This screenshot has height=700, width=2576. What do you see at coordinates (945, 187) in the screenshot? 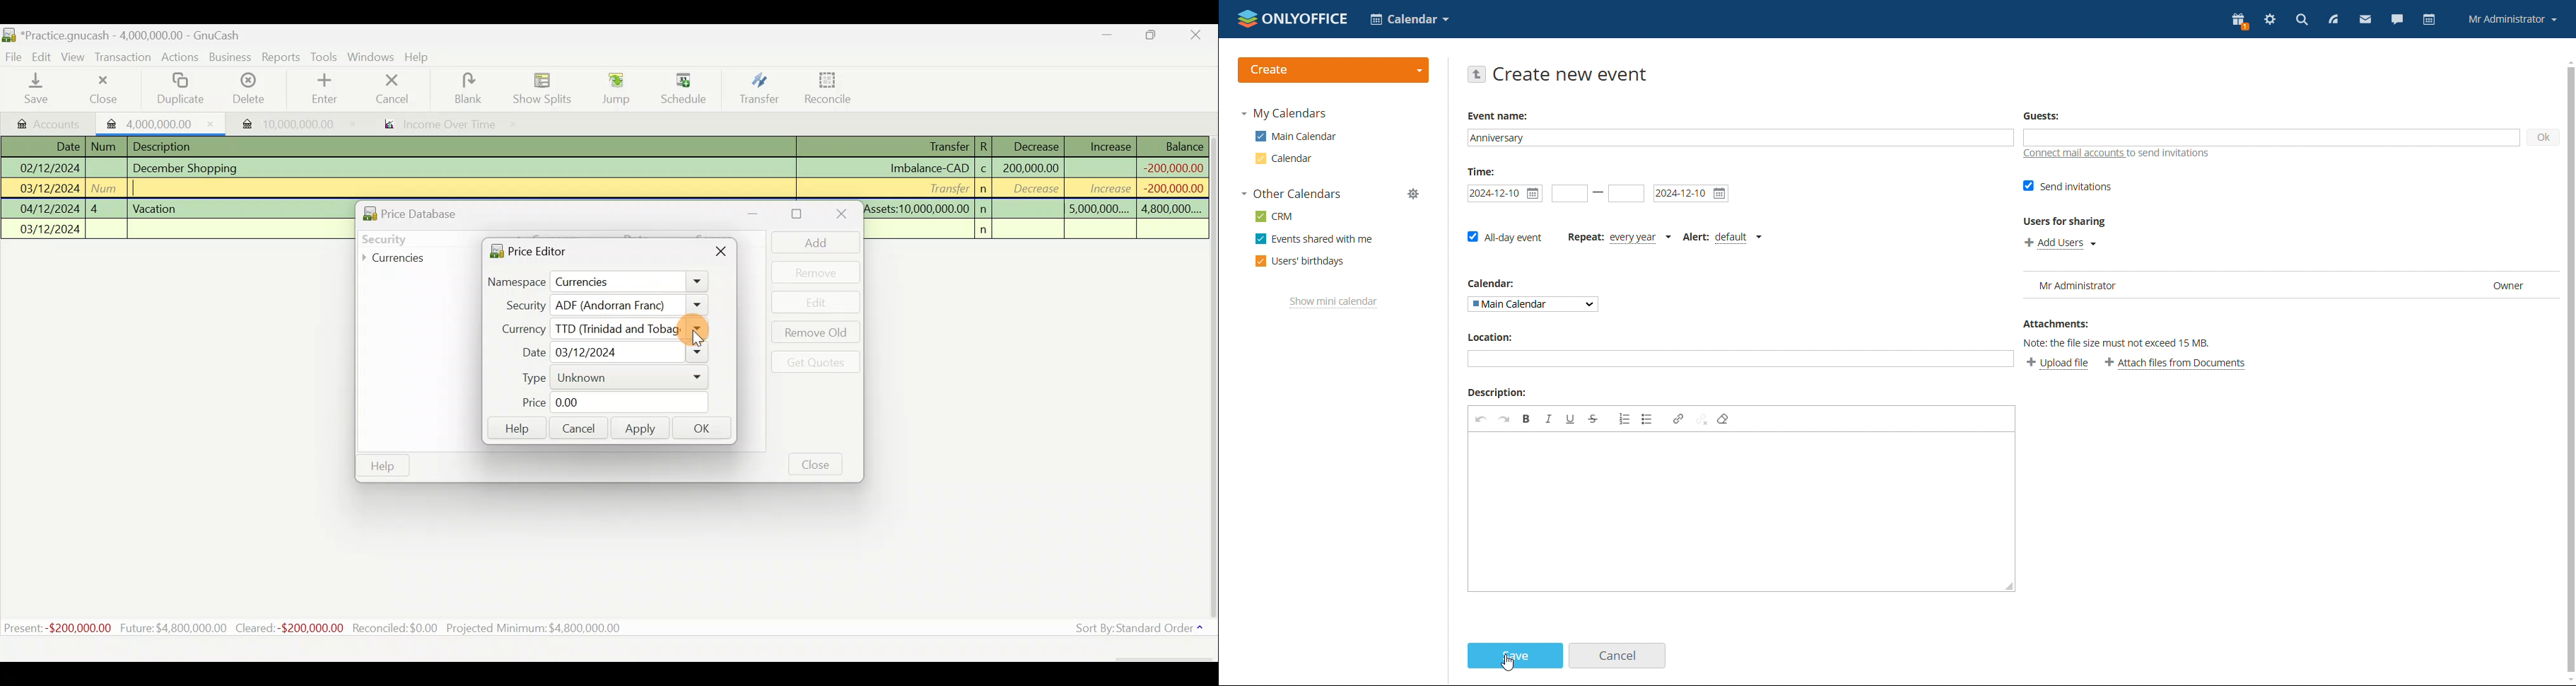
I see `Transfer` at bounding box center [945, 187].